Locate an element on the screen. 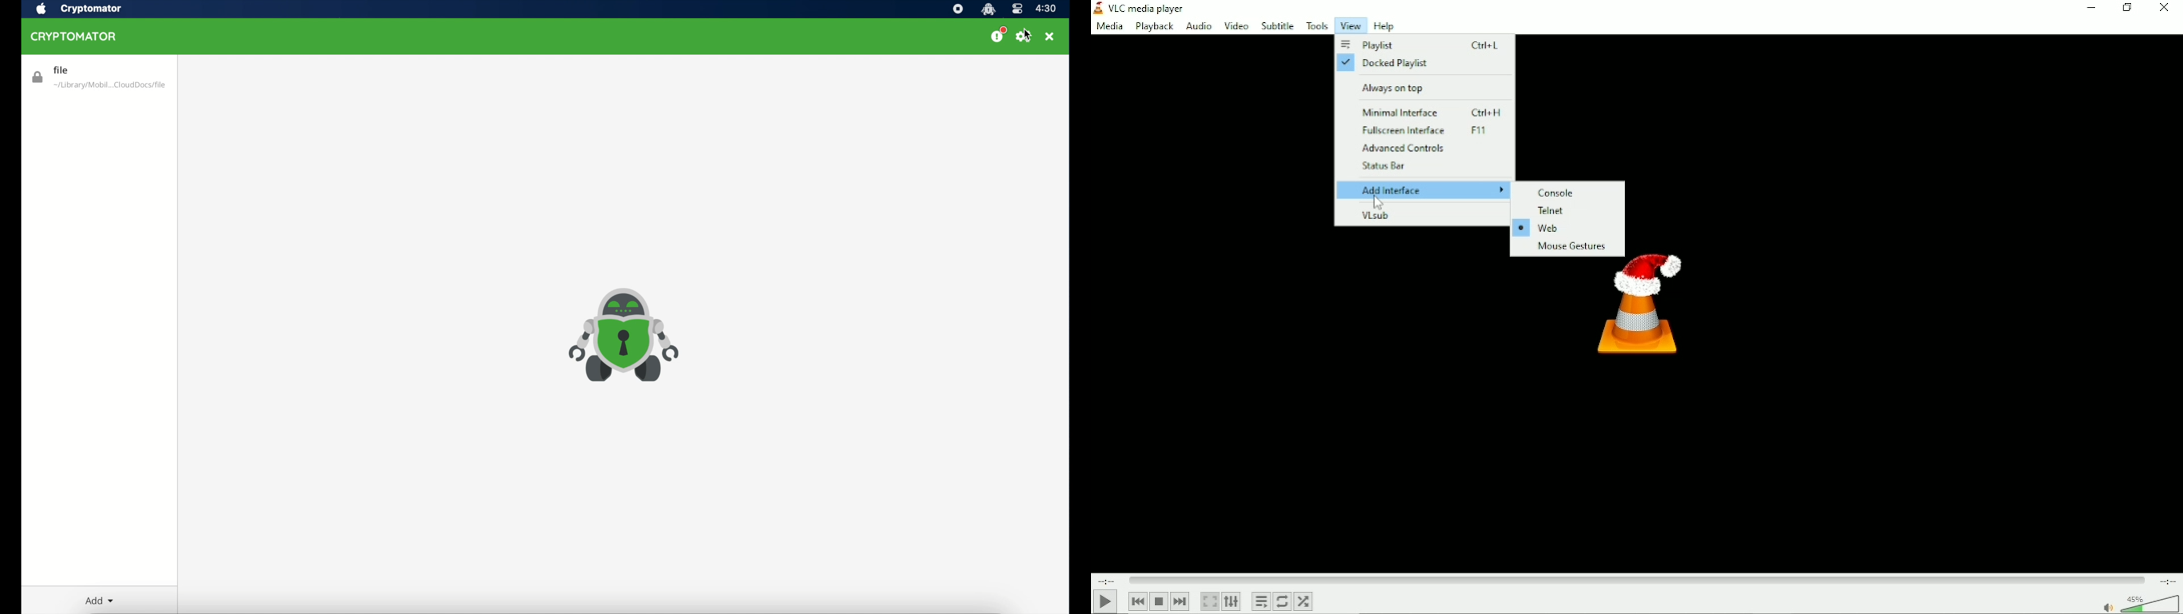 Image resolution: width=2184 pixels, height=616 pixels. time is located at coordinates (1047, 9).